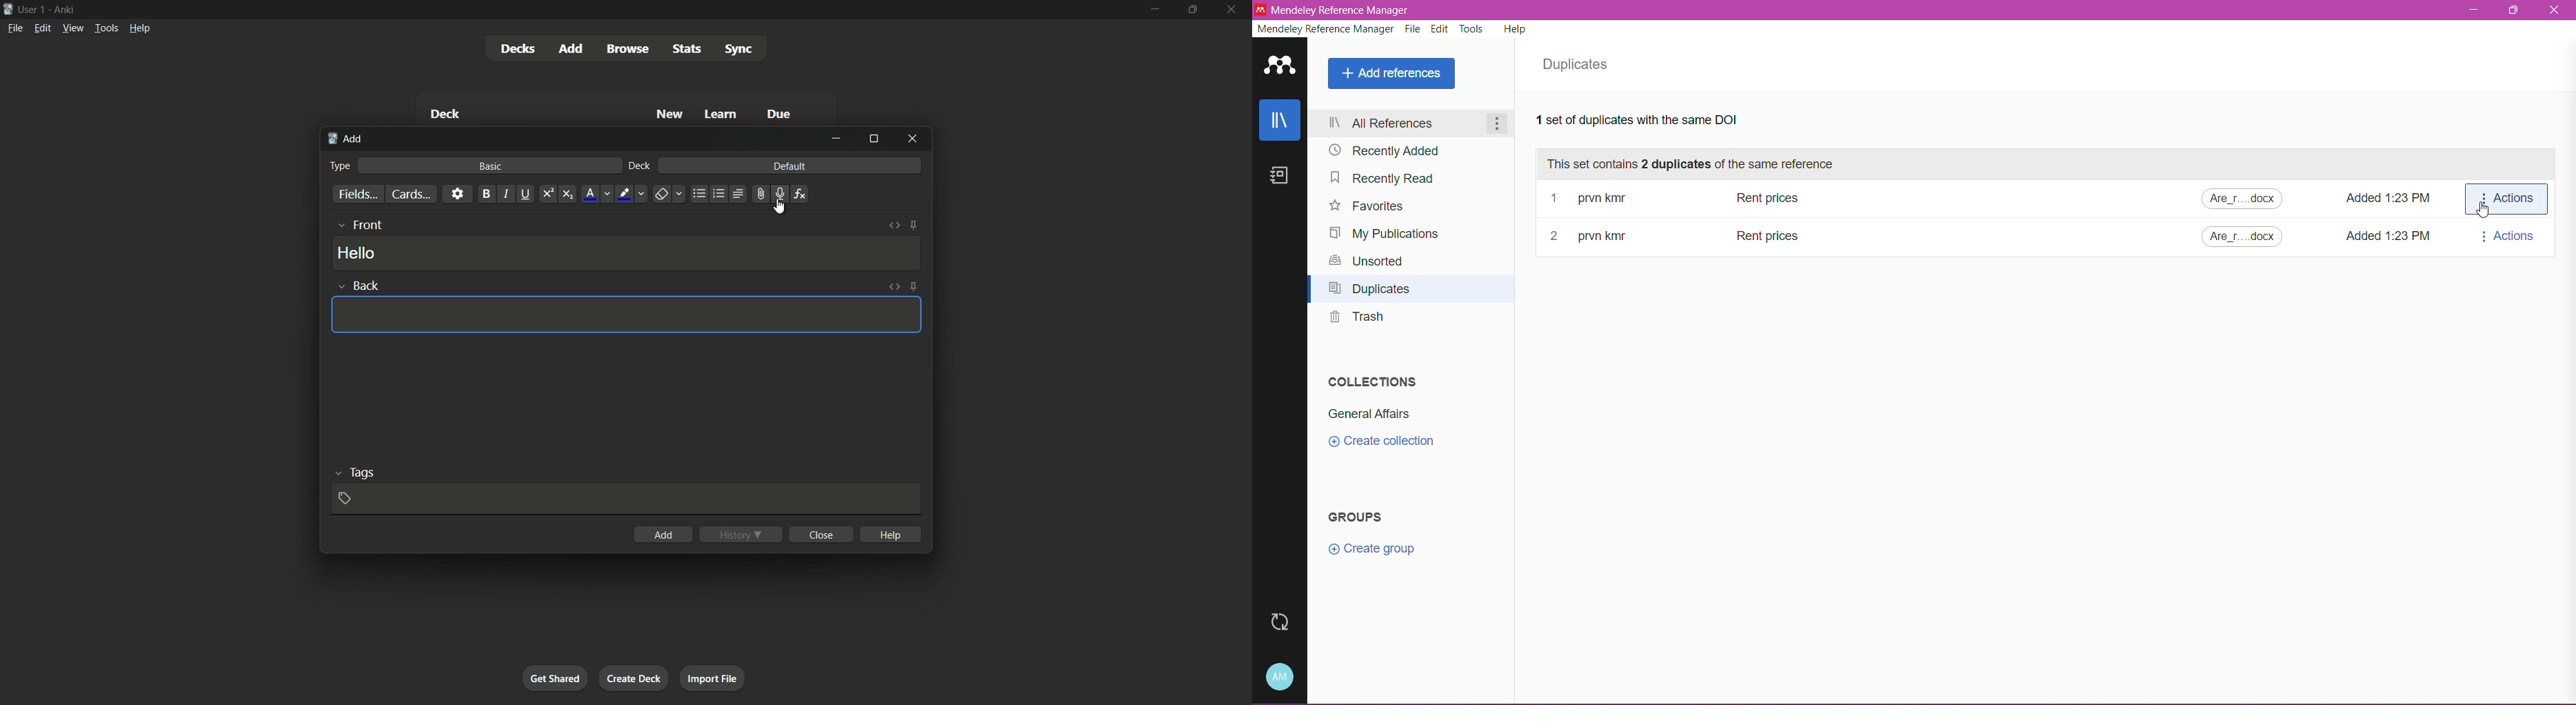 This screenshot has height=728, width=2576. What do you see at coordinates (1236, 10) in the screenshot?
I see `close app` at bounding box center [1236, 10].